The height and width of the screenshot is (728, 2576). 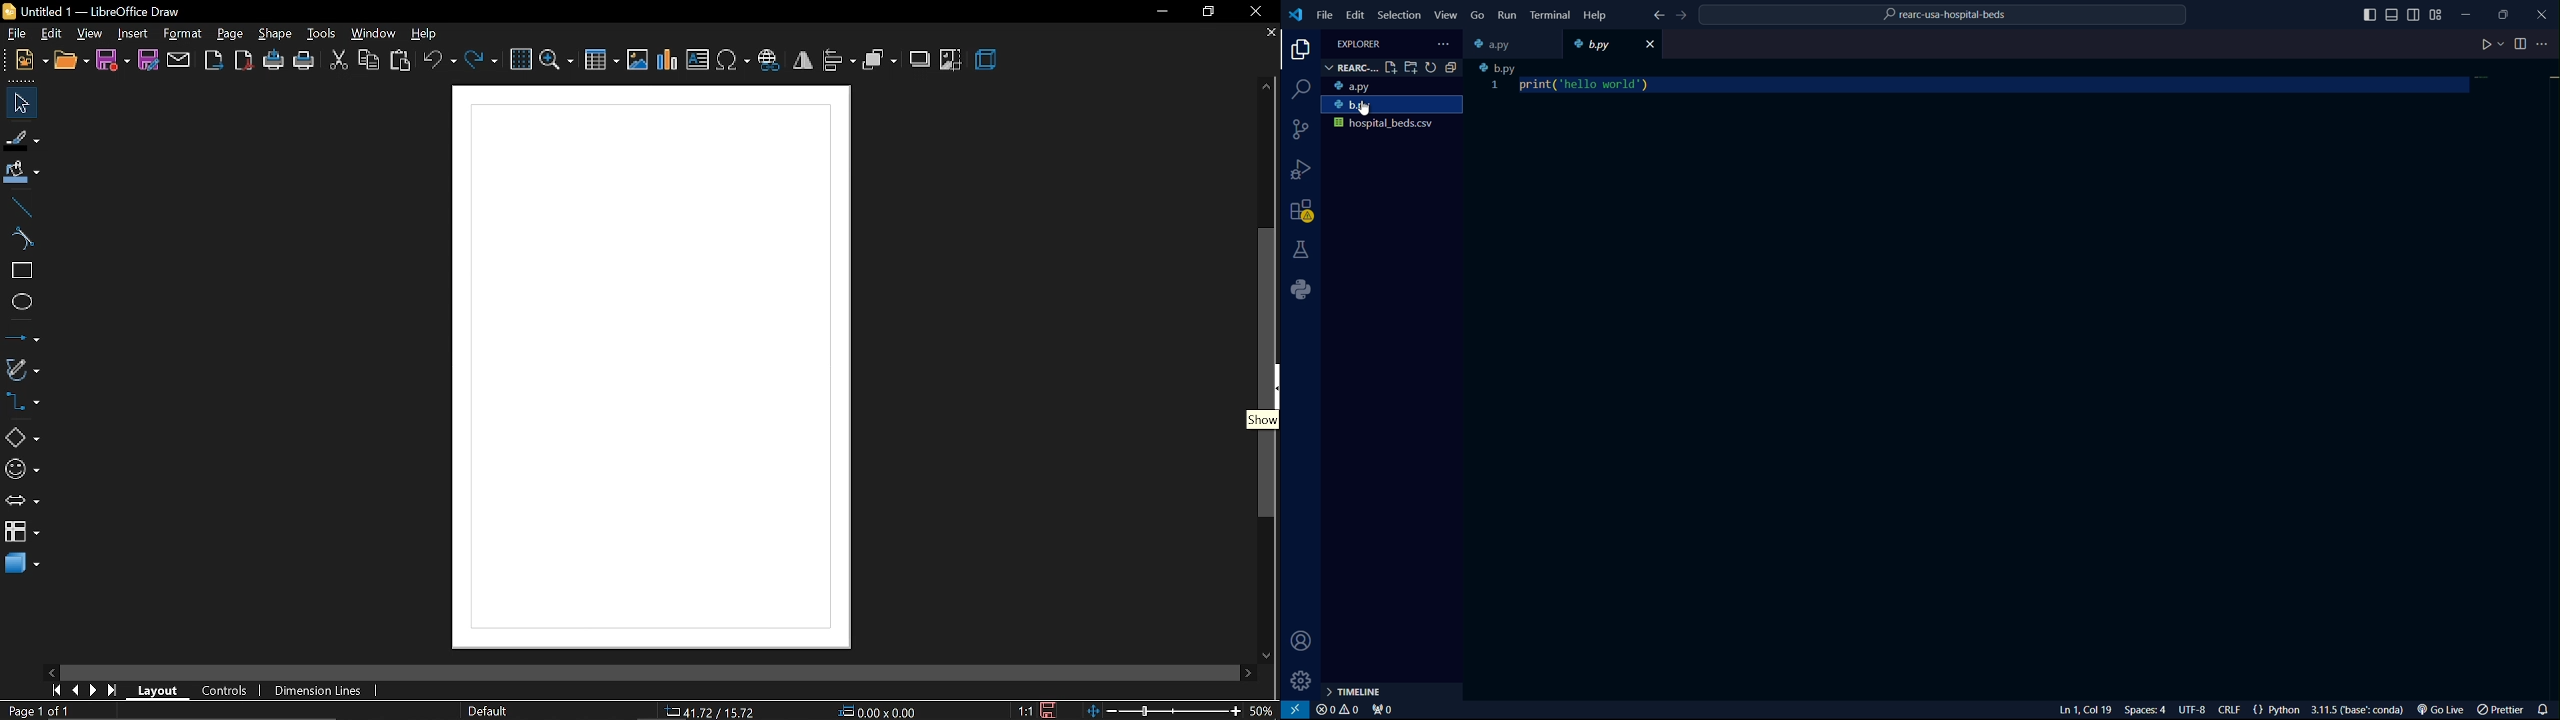 I want to click on  rearc-usa-hospital-beds, so click(x=1951, y=13).